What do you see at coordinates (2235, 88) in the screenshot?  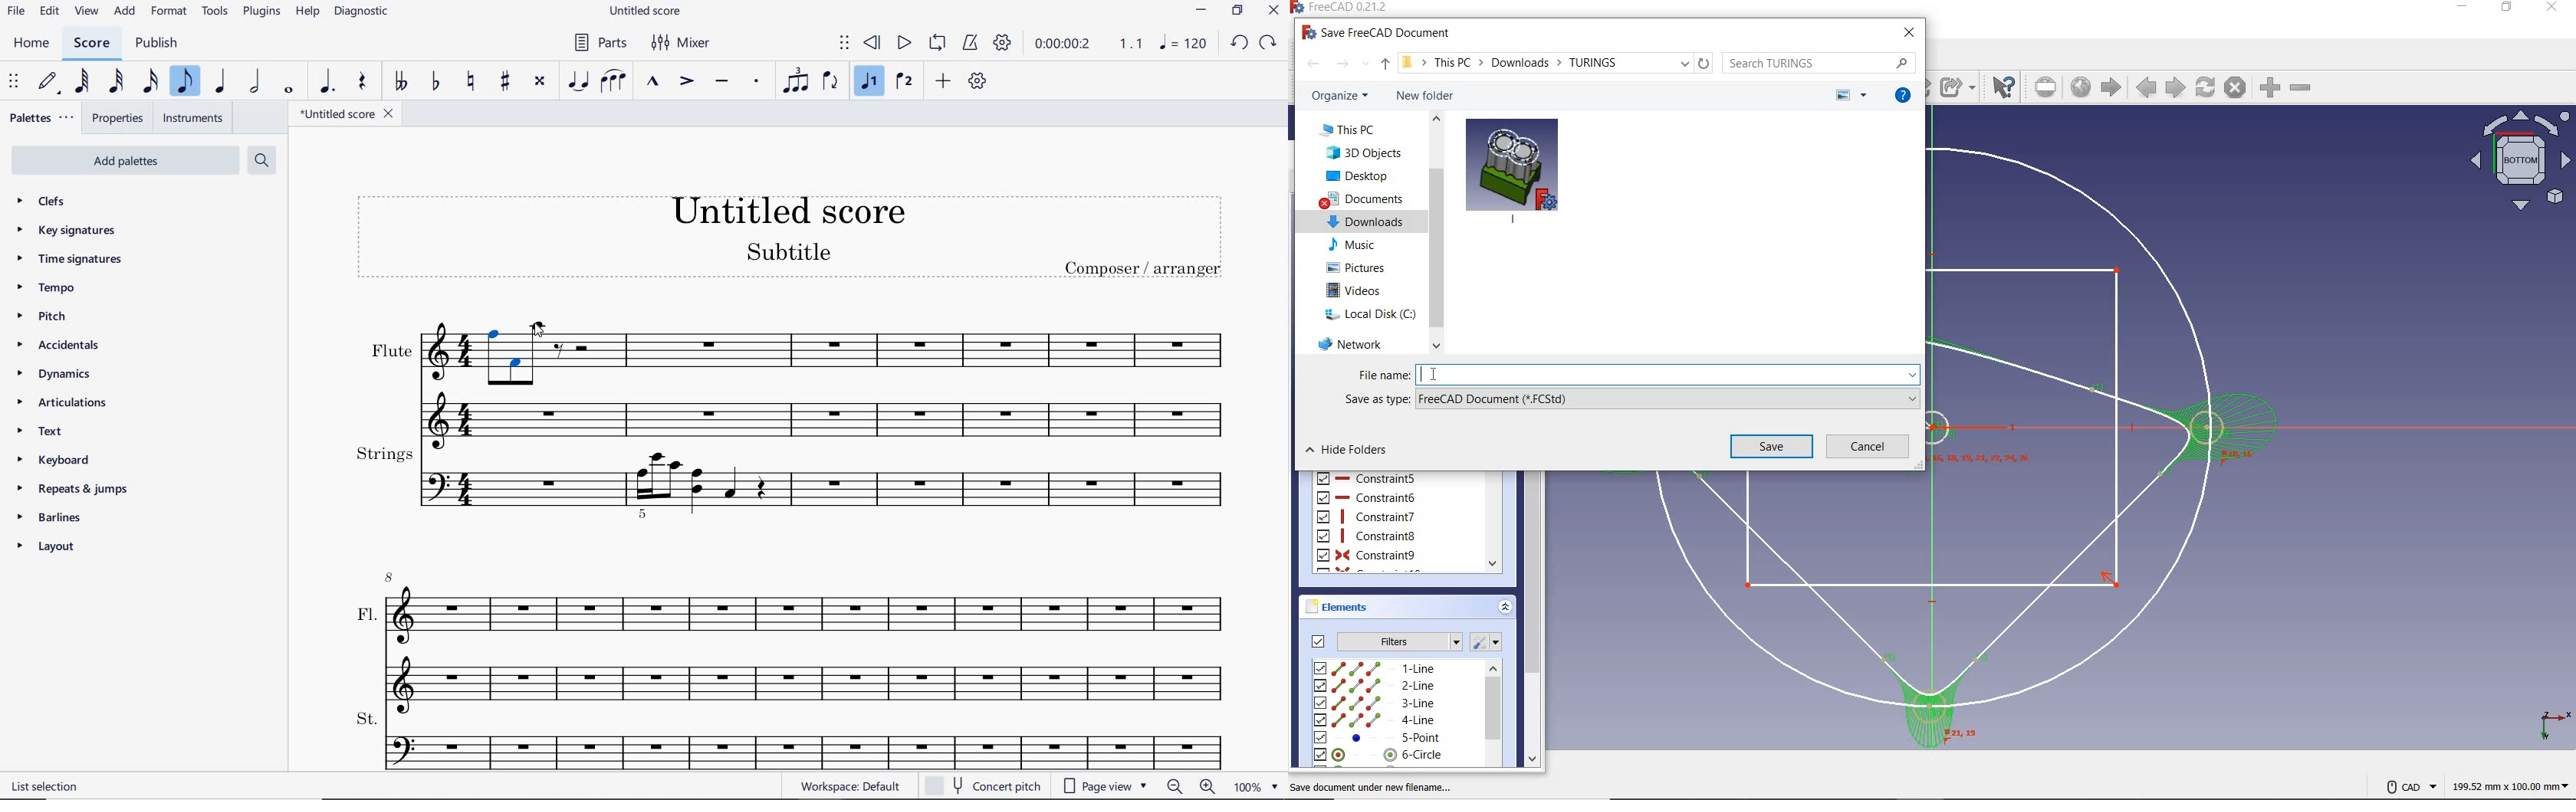 I see `stop loading` at bounding box center [2235, 88].